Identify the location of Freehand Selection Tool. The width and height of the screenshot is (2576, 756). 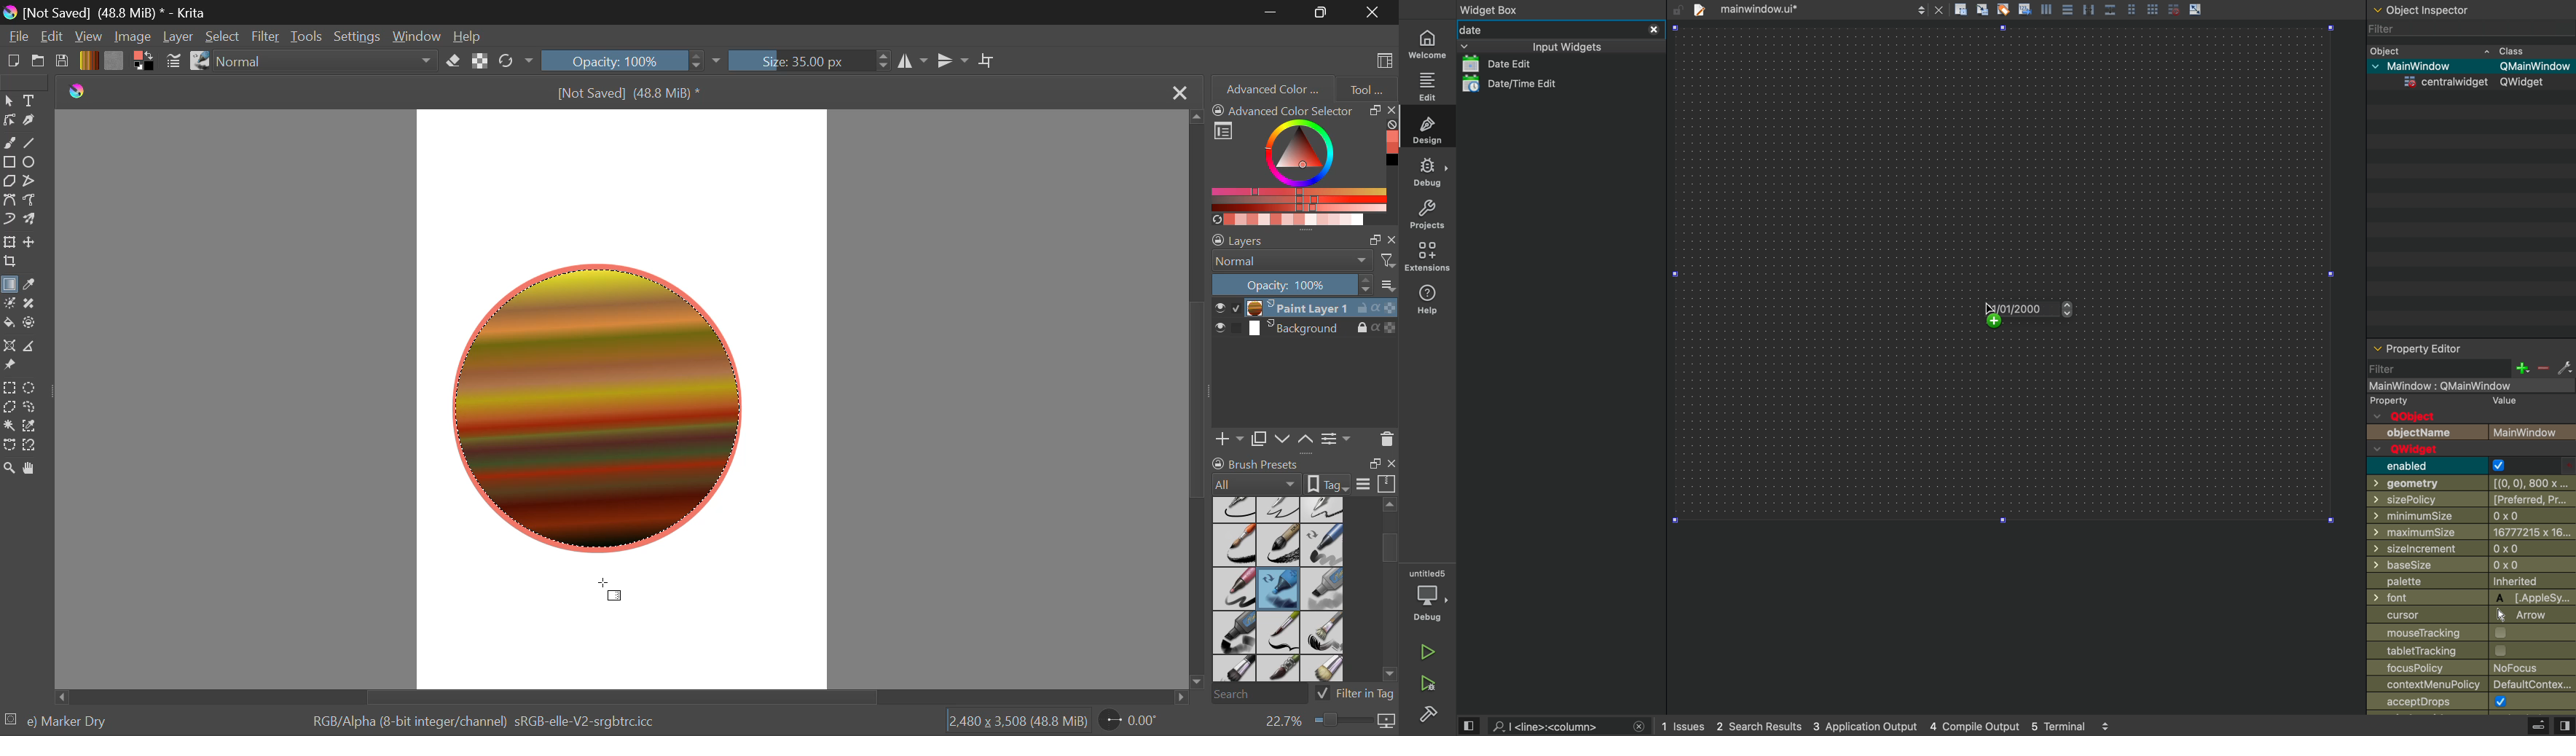
(31, 407).